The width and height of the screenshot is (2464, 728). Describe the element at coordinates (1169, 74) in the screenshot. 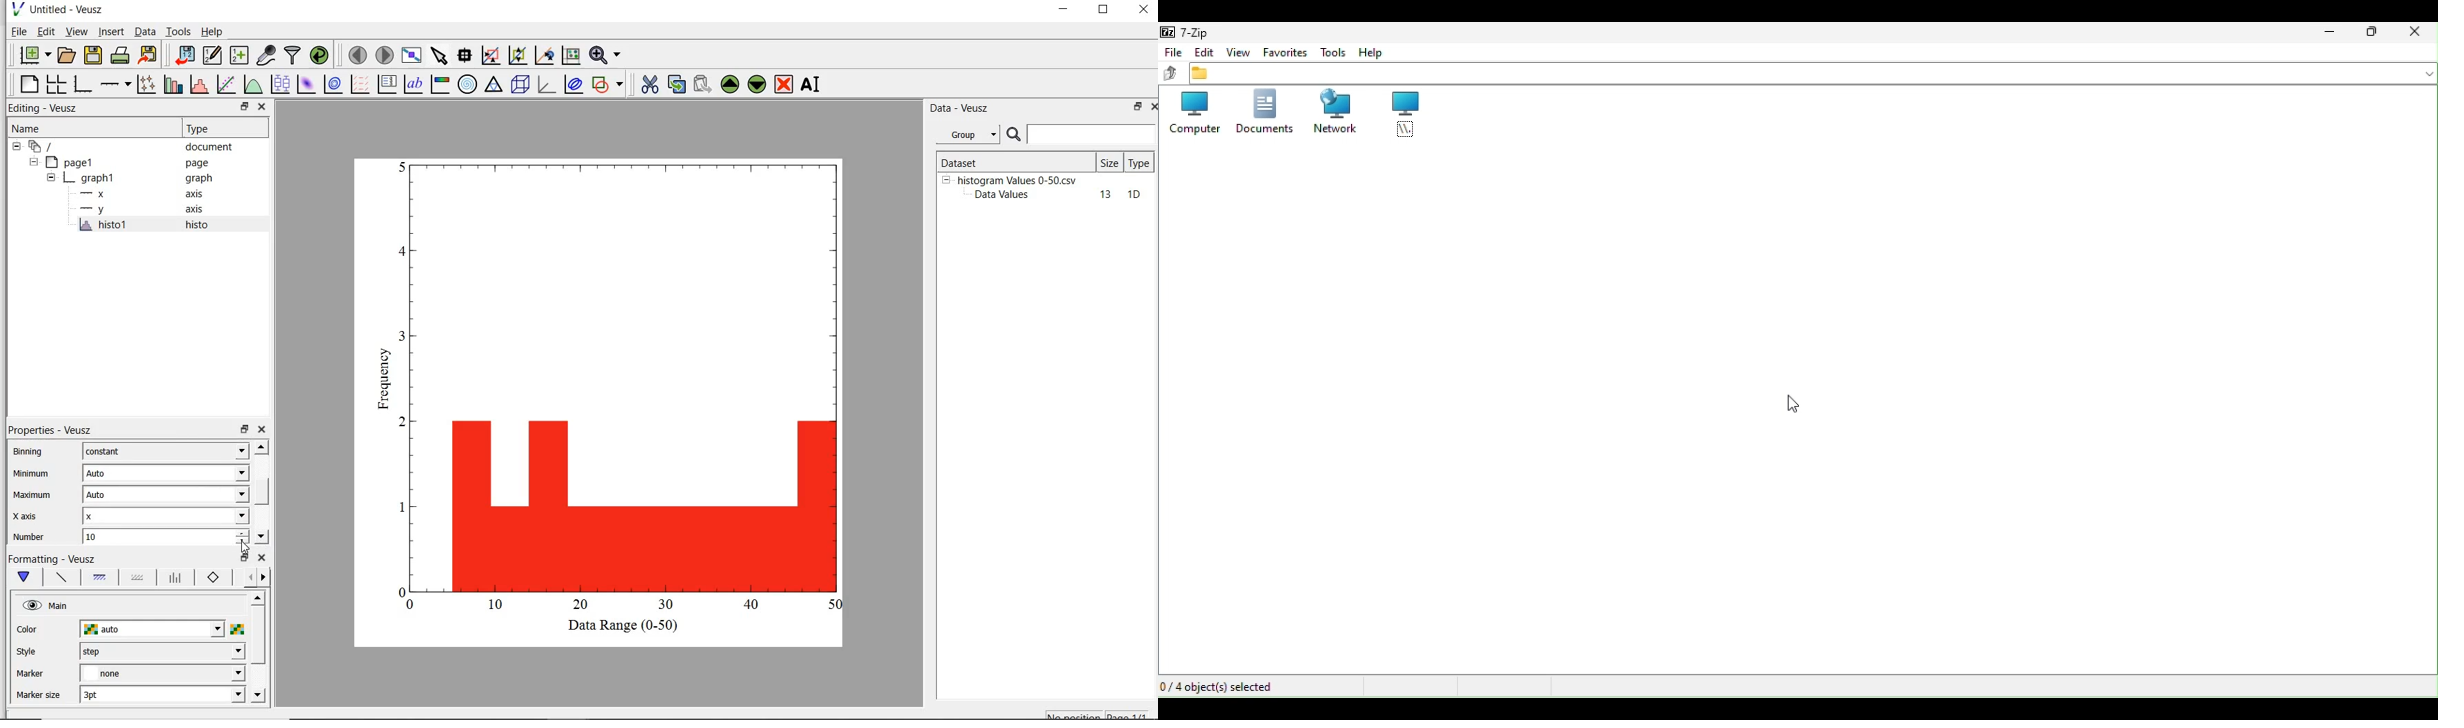

I see `up` at that location.